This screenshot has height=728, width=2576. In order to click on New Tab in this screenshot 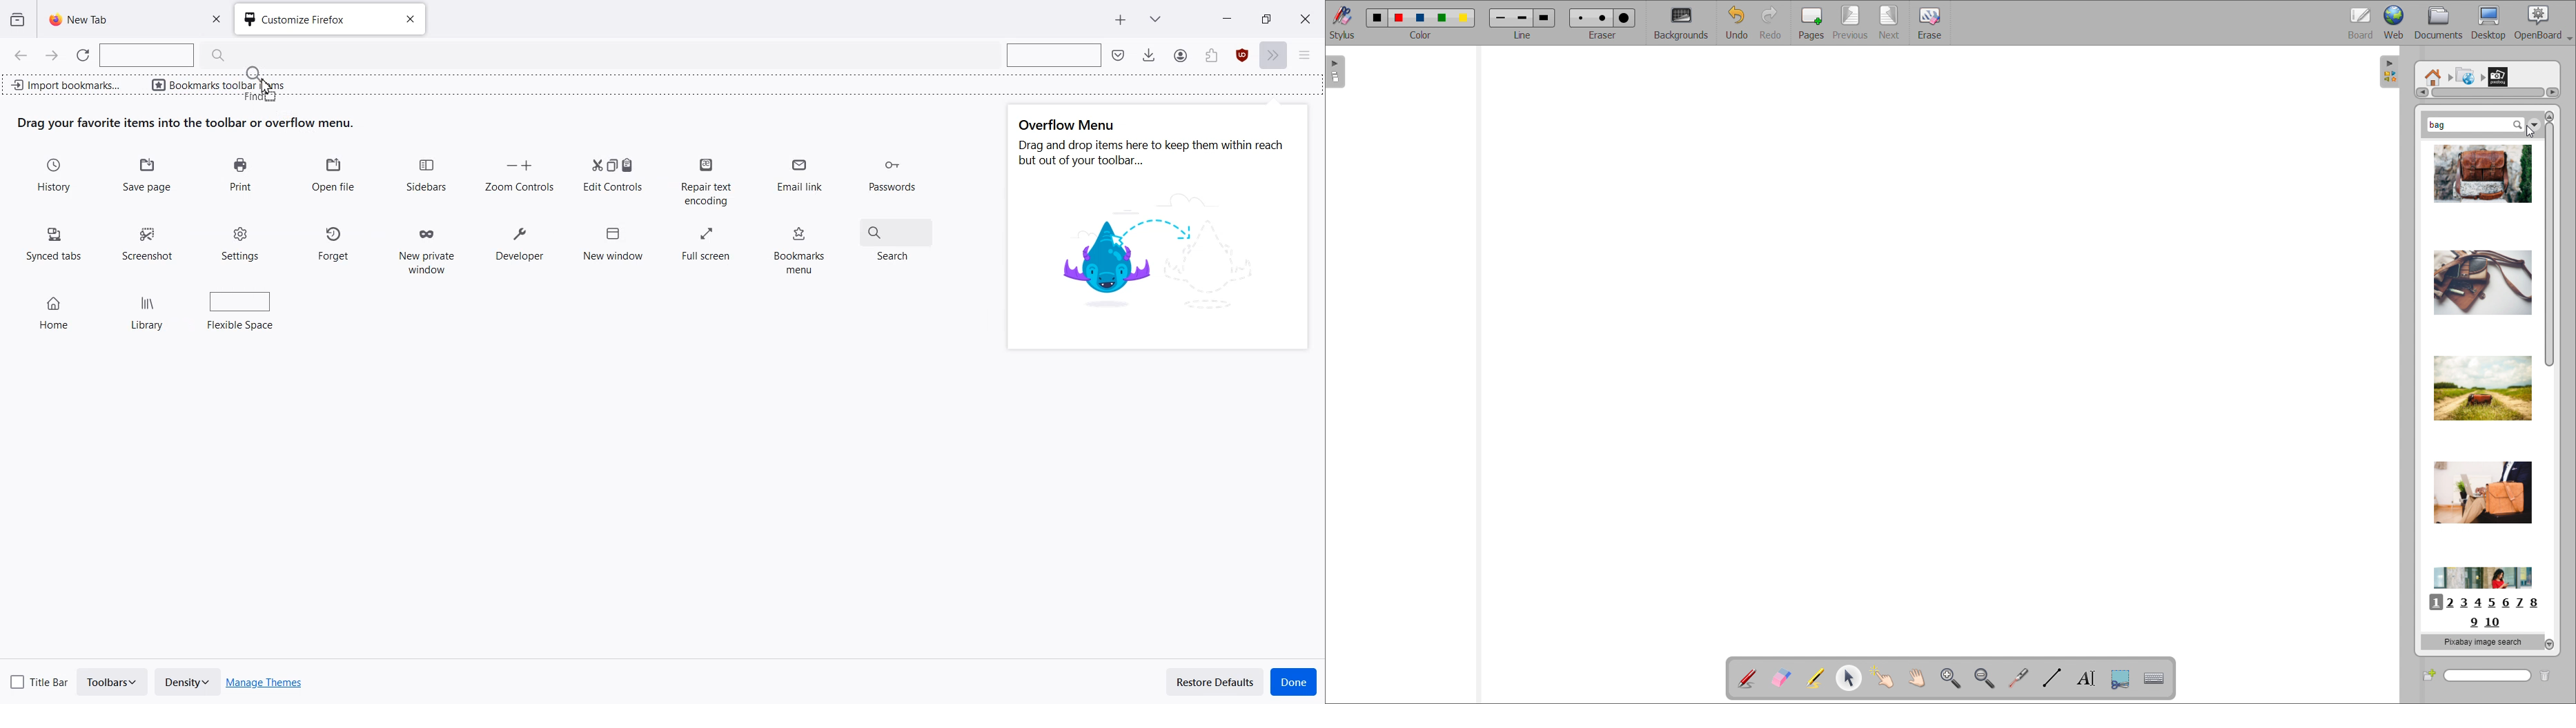, I will do `click(1121, 20)`.